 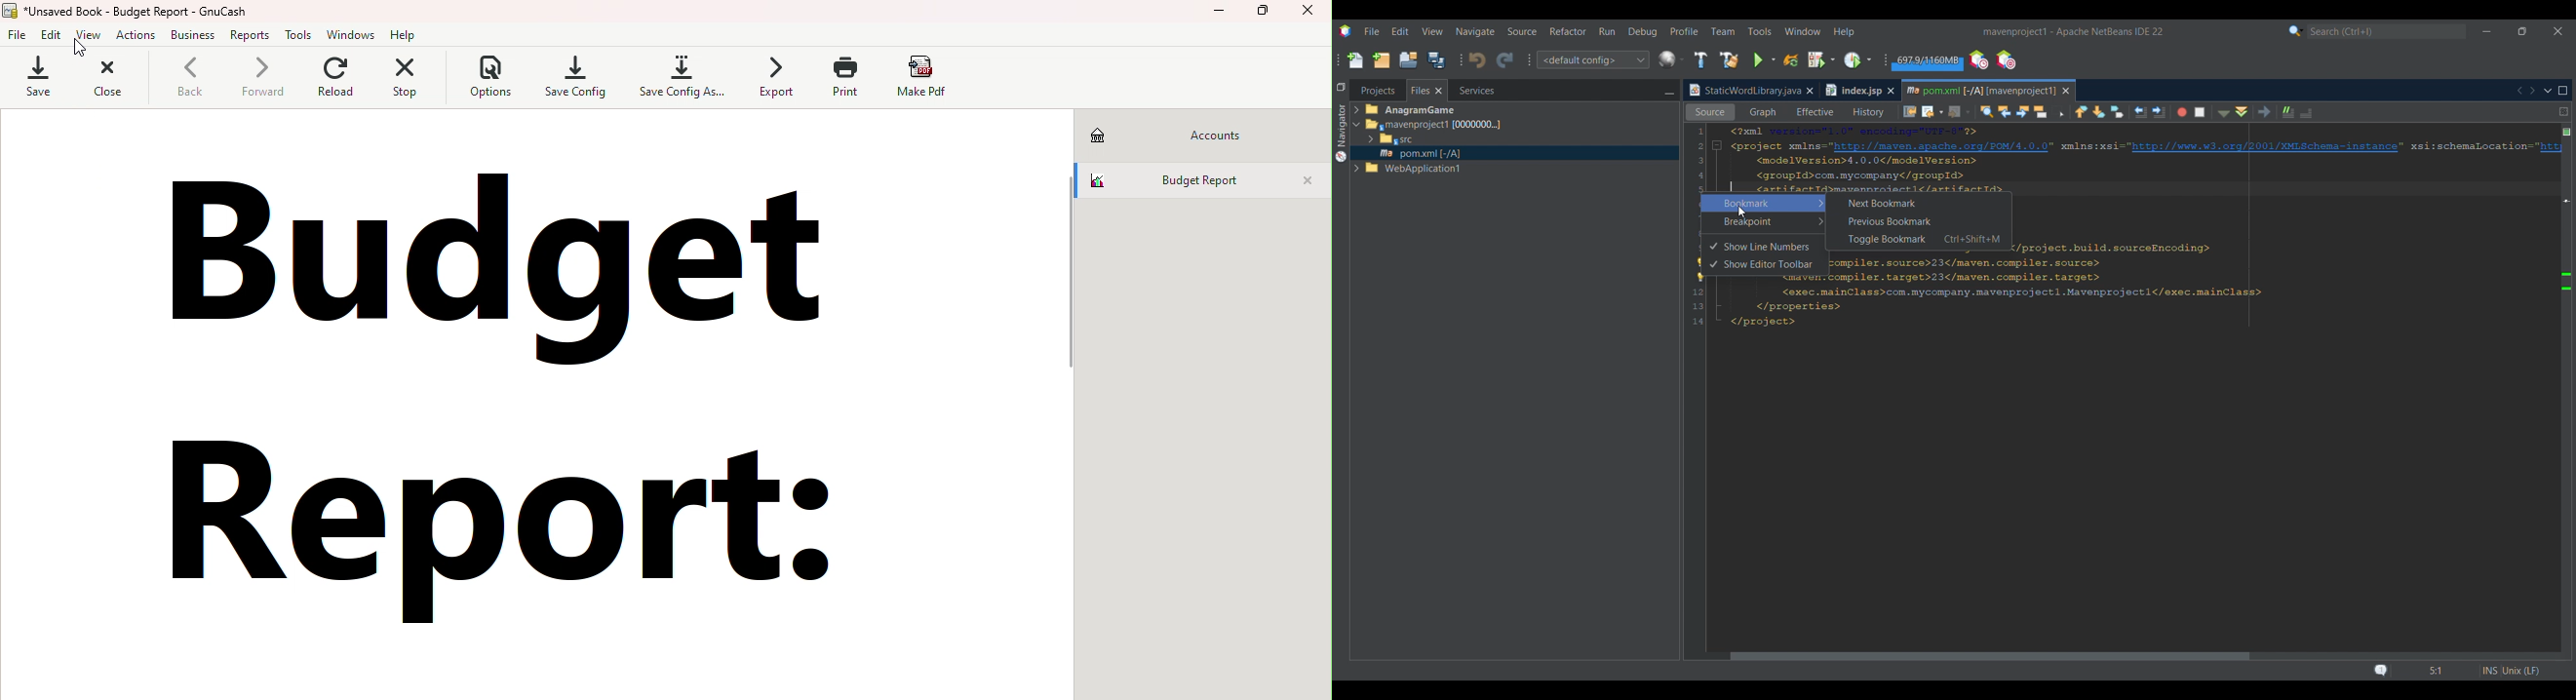 What do you see at coordinates (2005, 113) in the screenshot?
I see `Find previous occurrence` at bounding box center [2005, 113].